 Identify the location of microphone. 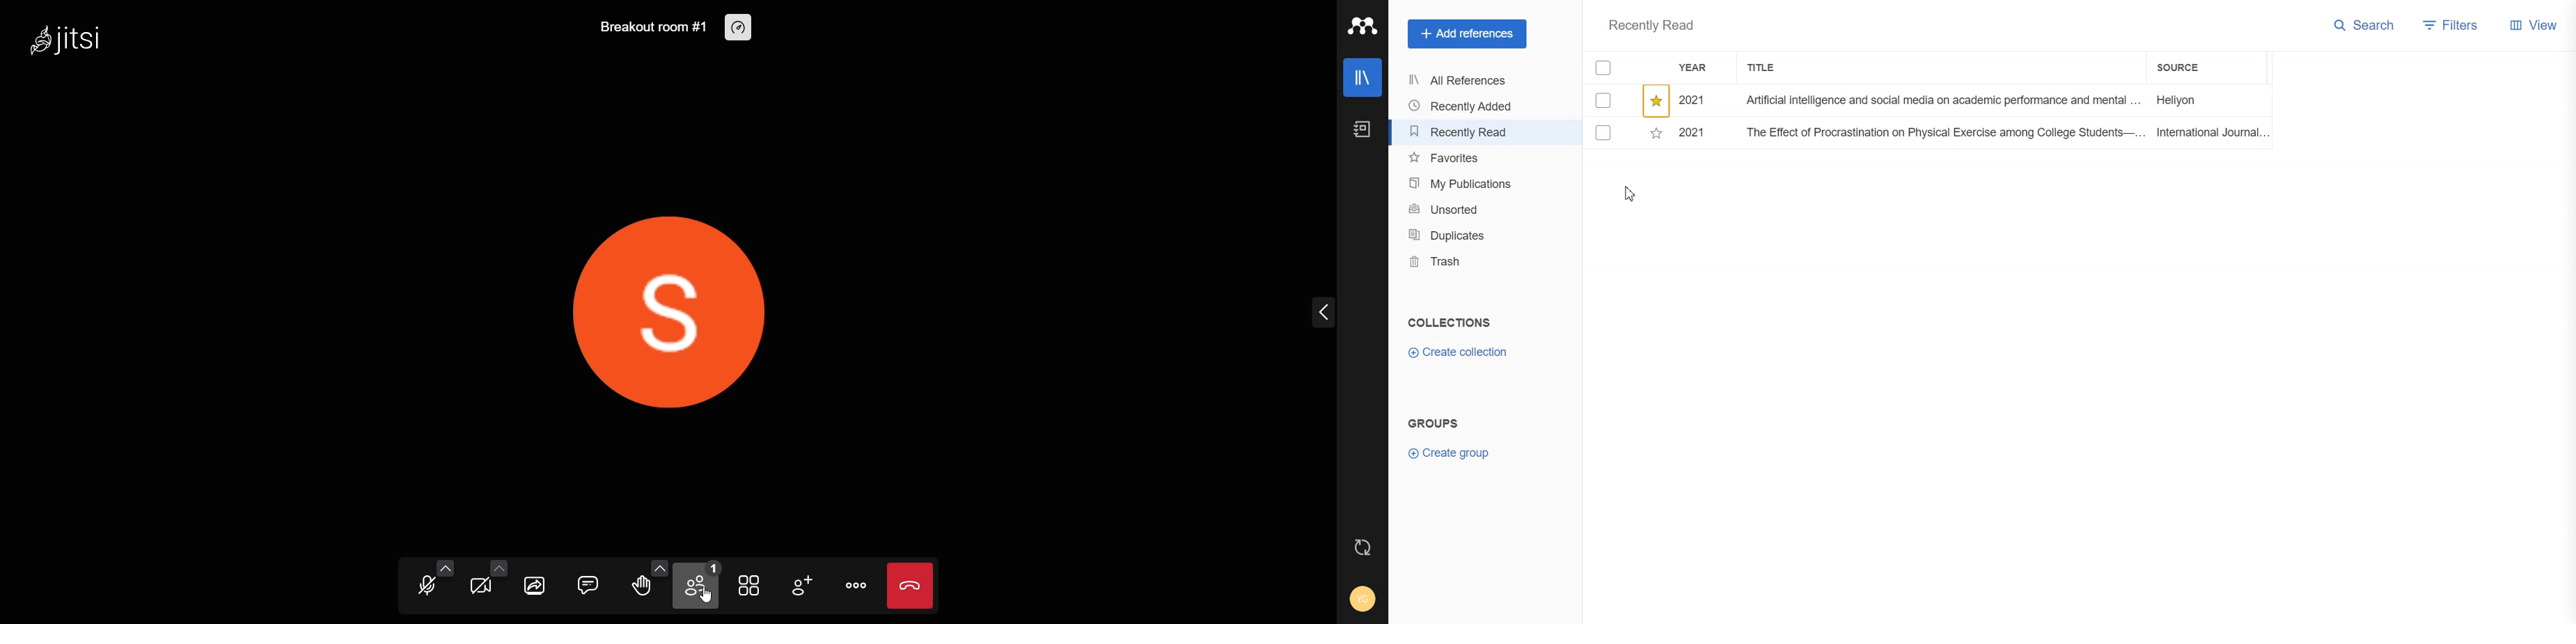
(427, 588).